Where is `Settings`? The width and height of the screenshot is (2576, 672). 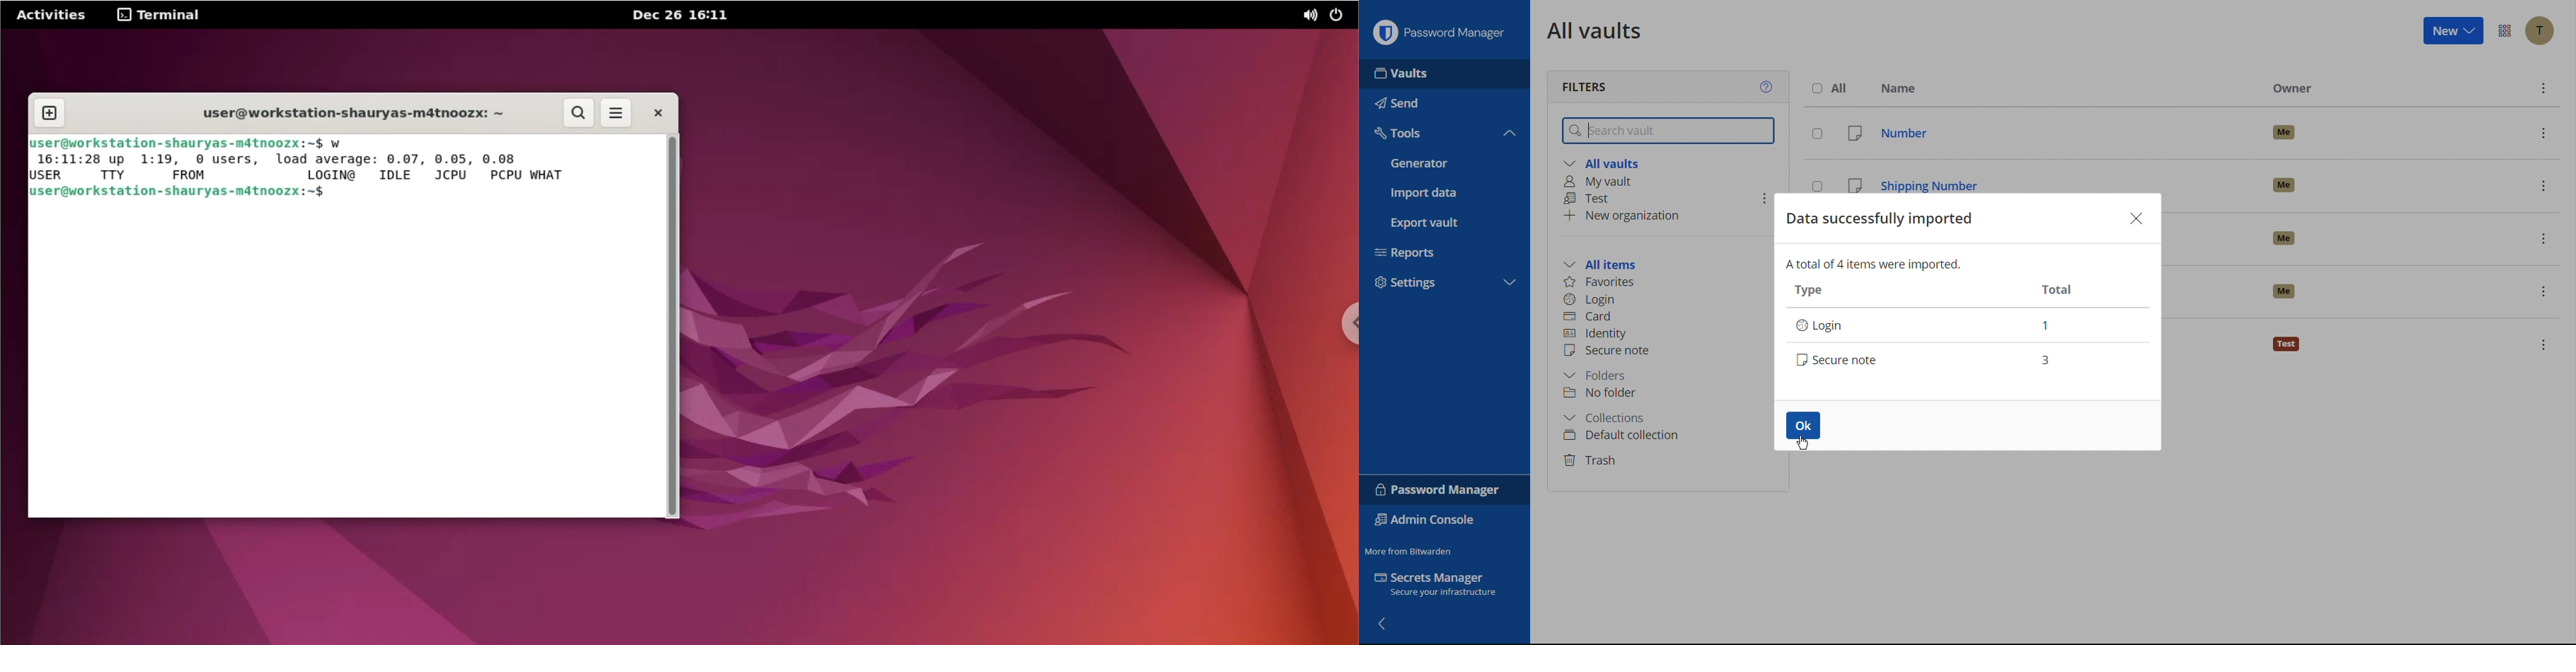
Settings is located at coordinates (1429, 285).